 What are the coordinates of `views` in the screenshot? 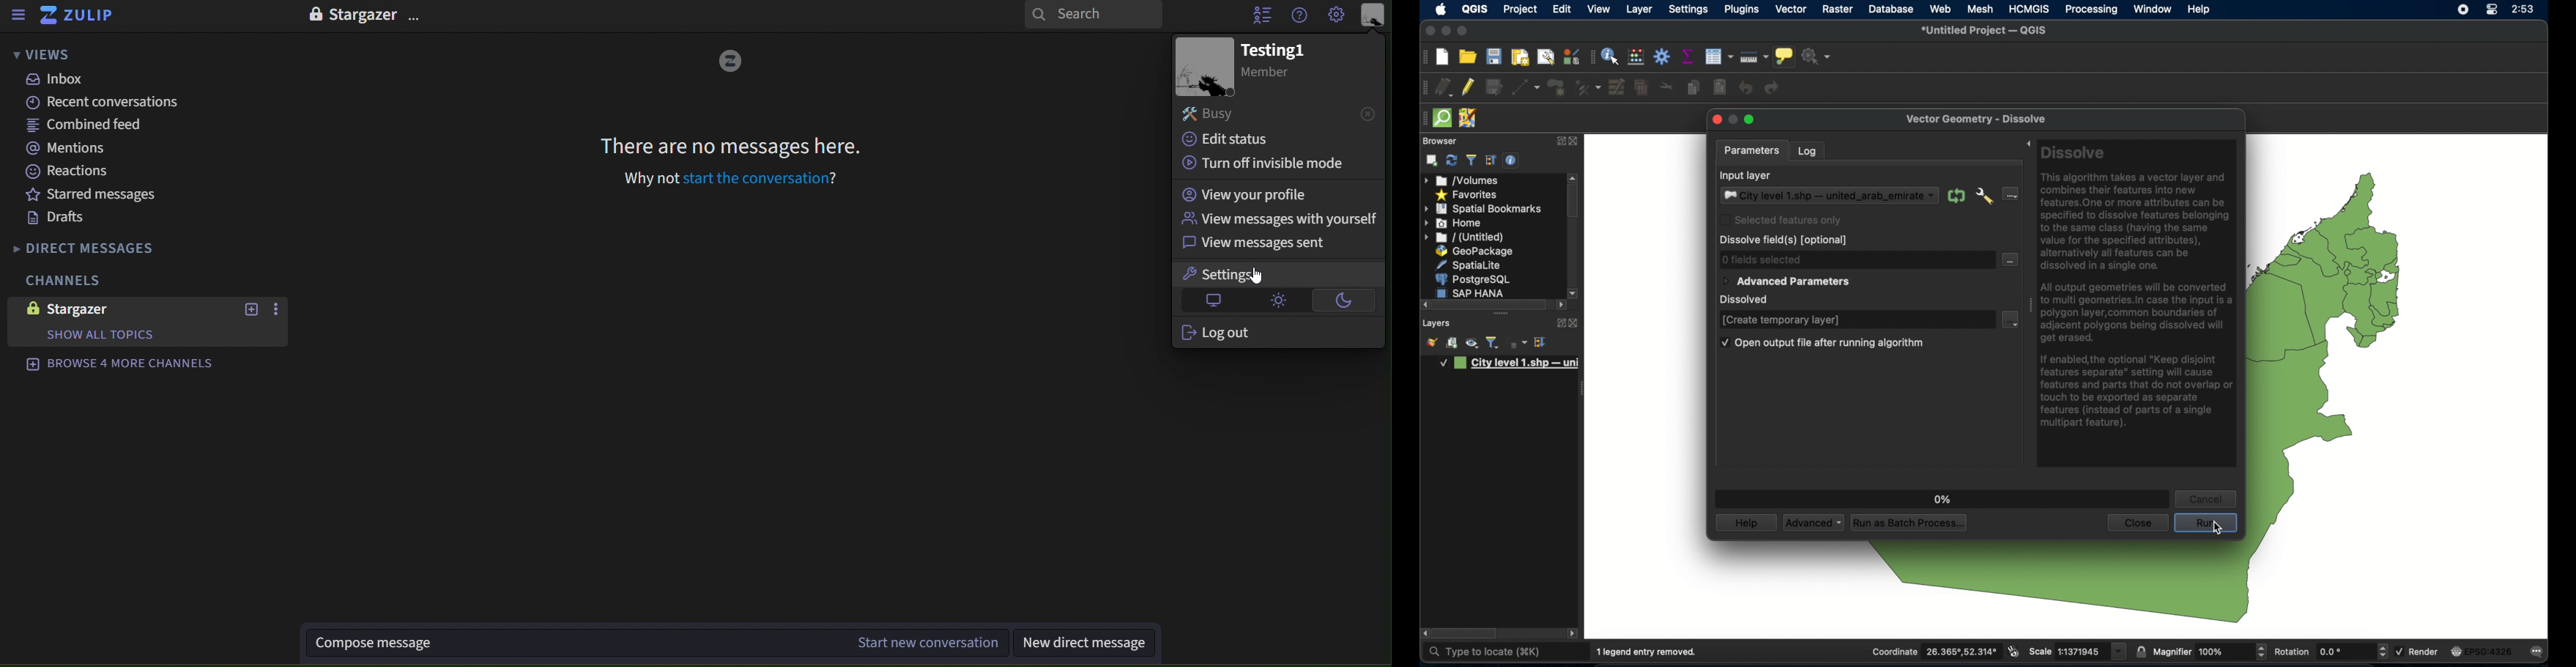 It's located at (39, 56).